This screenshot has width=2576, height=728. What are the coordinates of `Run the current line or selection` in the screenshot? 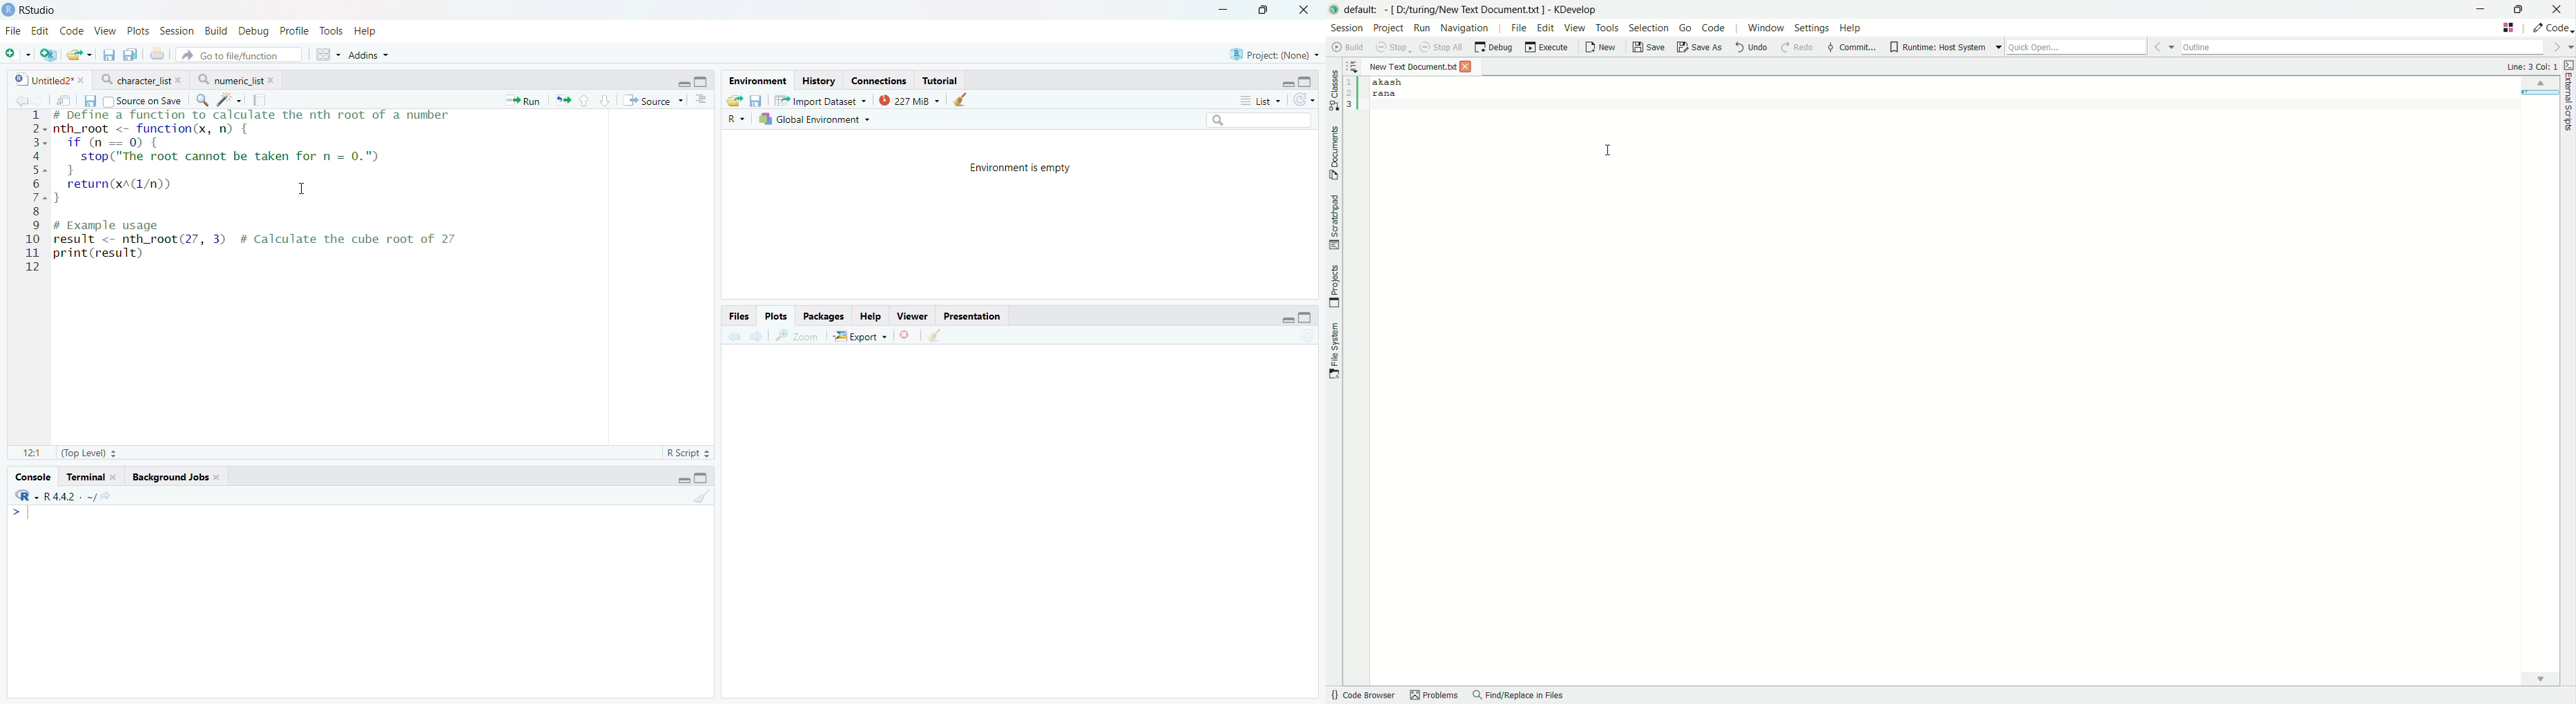 It's located at (523, 101).